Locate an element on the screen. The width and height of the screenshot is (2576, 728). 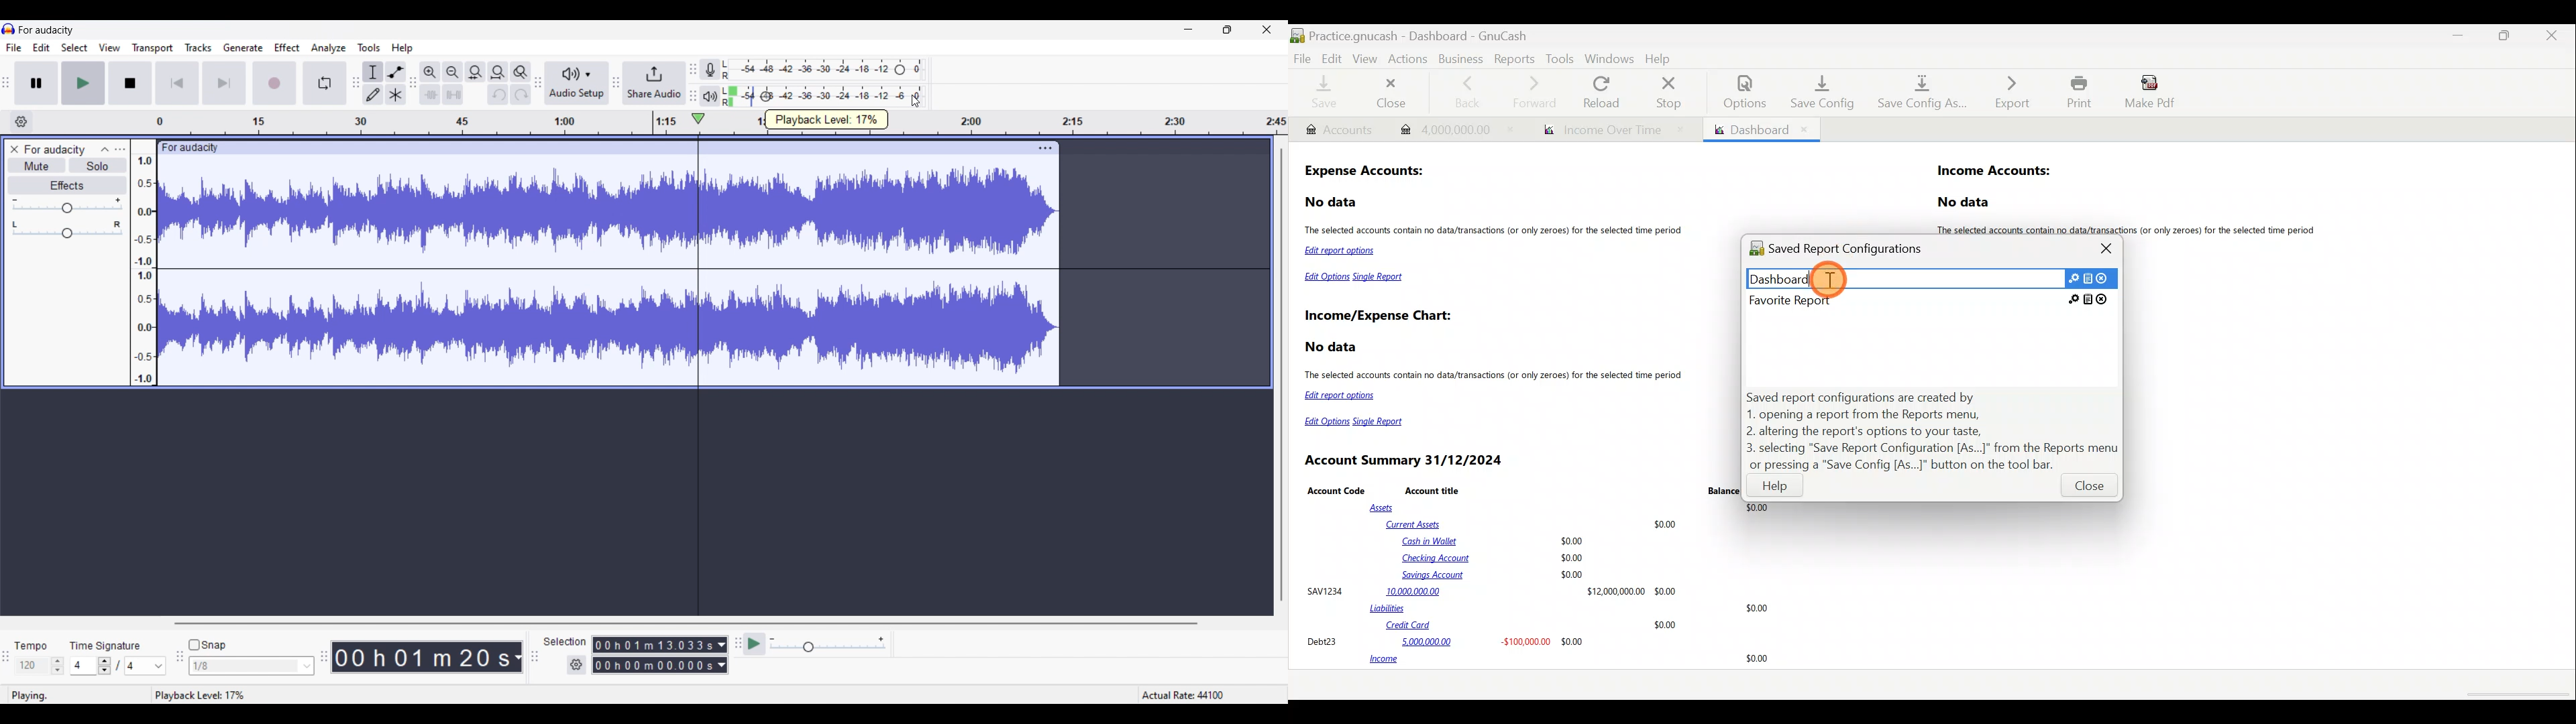
Stop is located at coordinates (129, 83).